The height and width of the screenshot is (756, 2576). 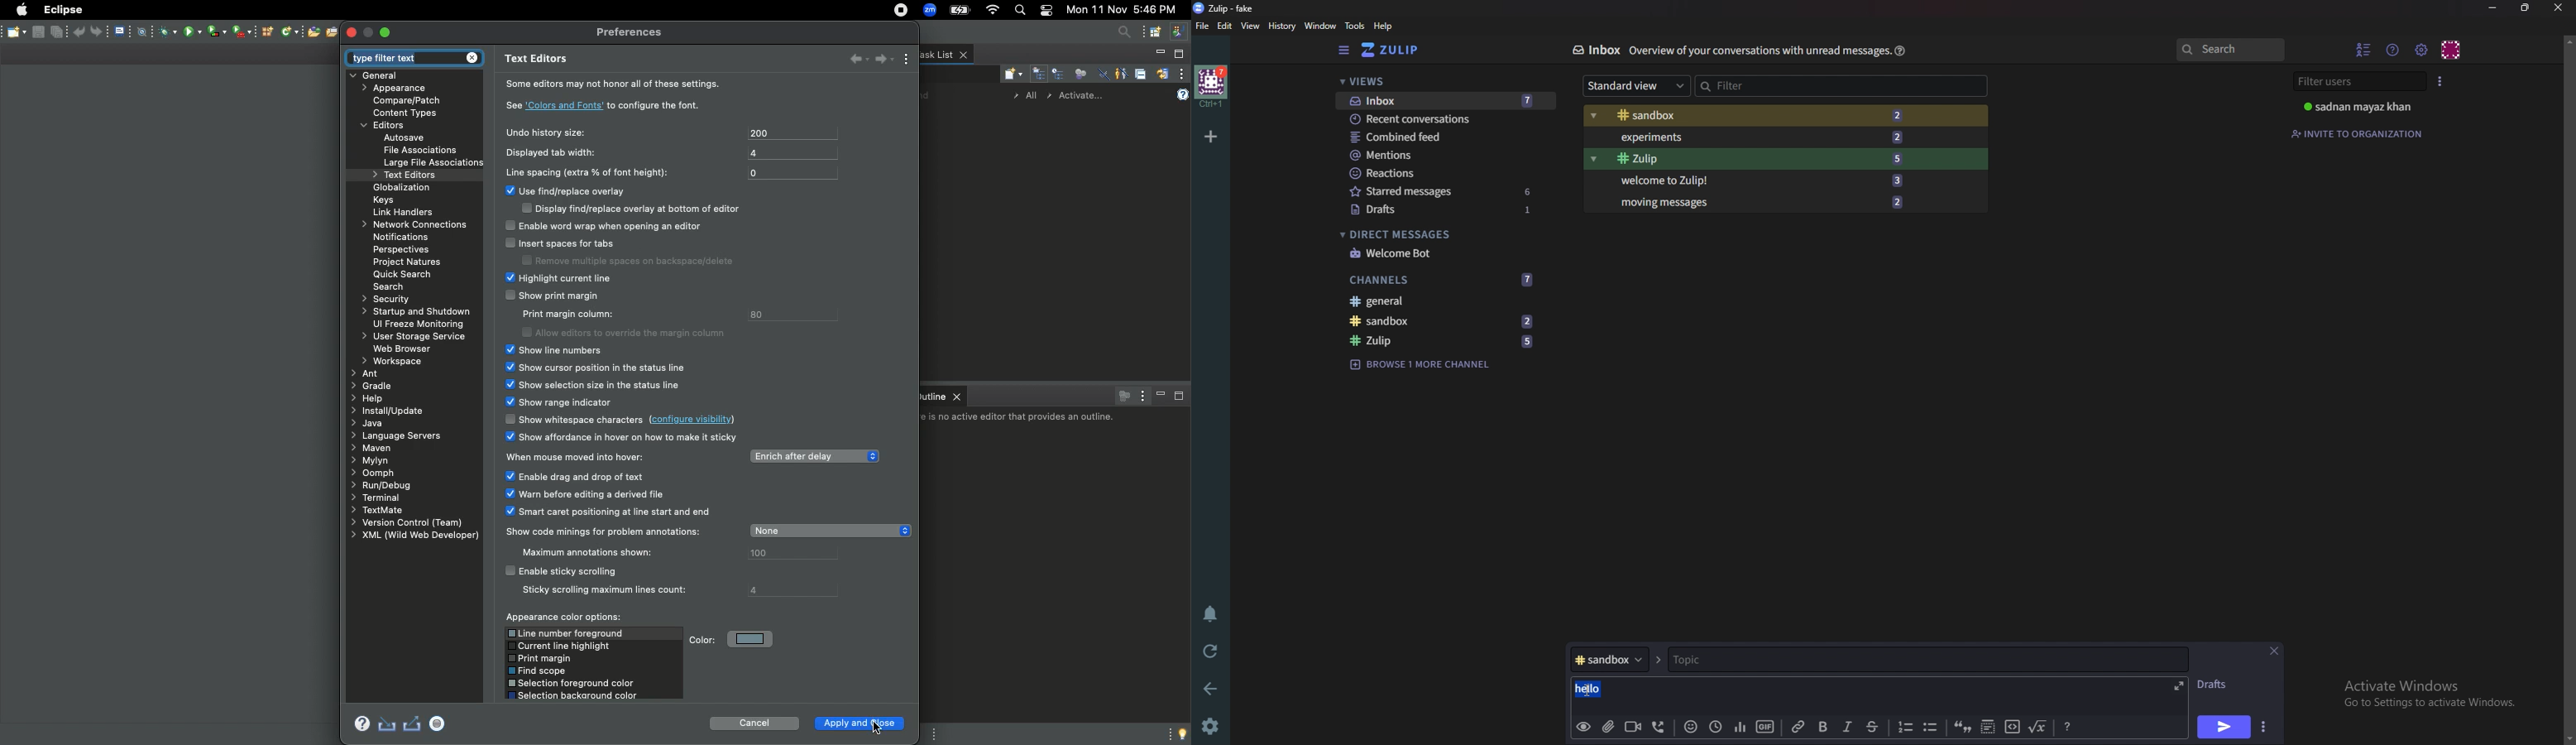 What do you see at coordinates (625, 439) in the screenshot?
I see `Show affordance in hover on how to make it sticky` at bounding box center [625, 439].